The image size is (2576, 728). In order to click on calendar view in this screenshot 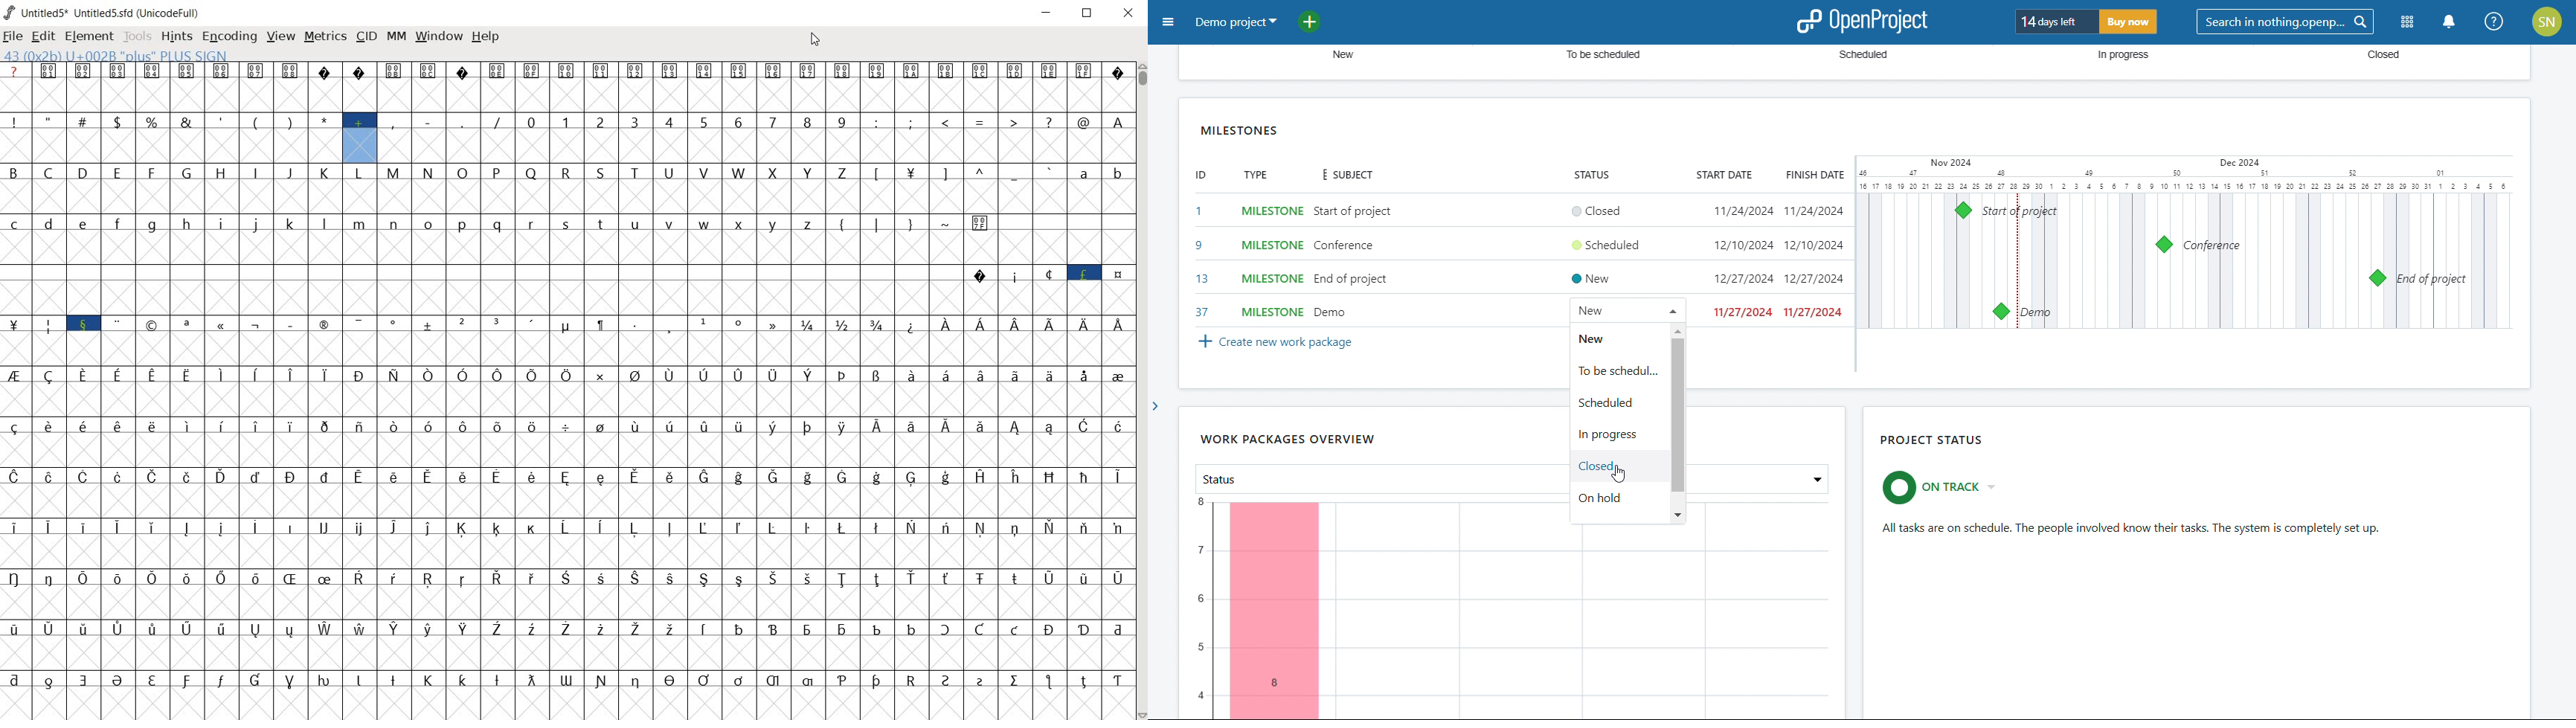, I will do `click(2186, 242)`.